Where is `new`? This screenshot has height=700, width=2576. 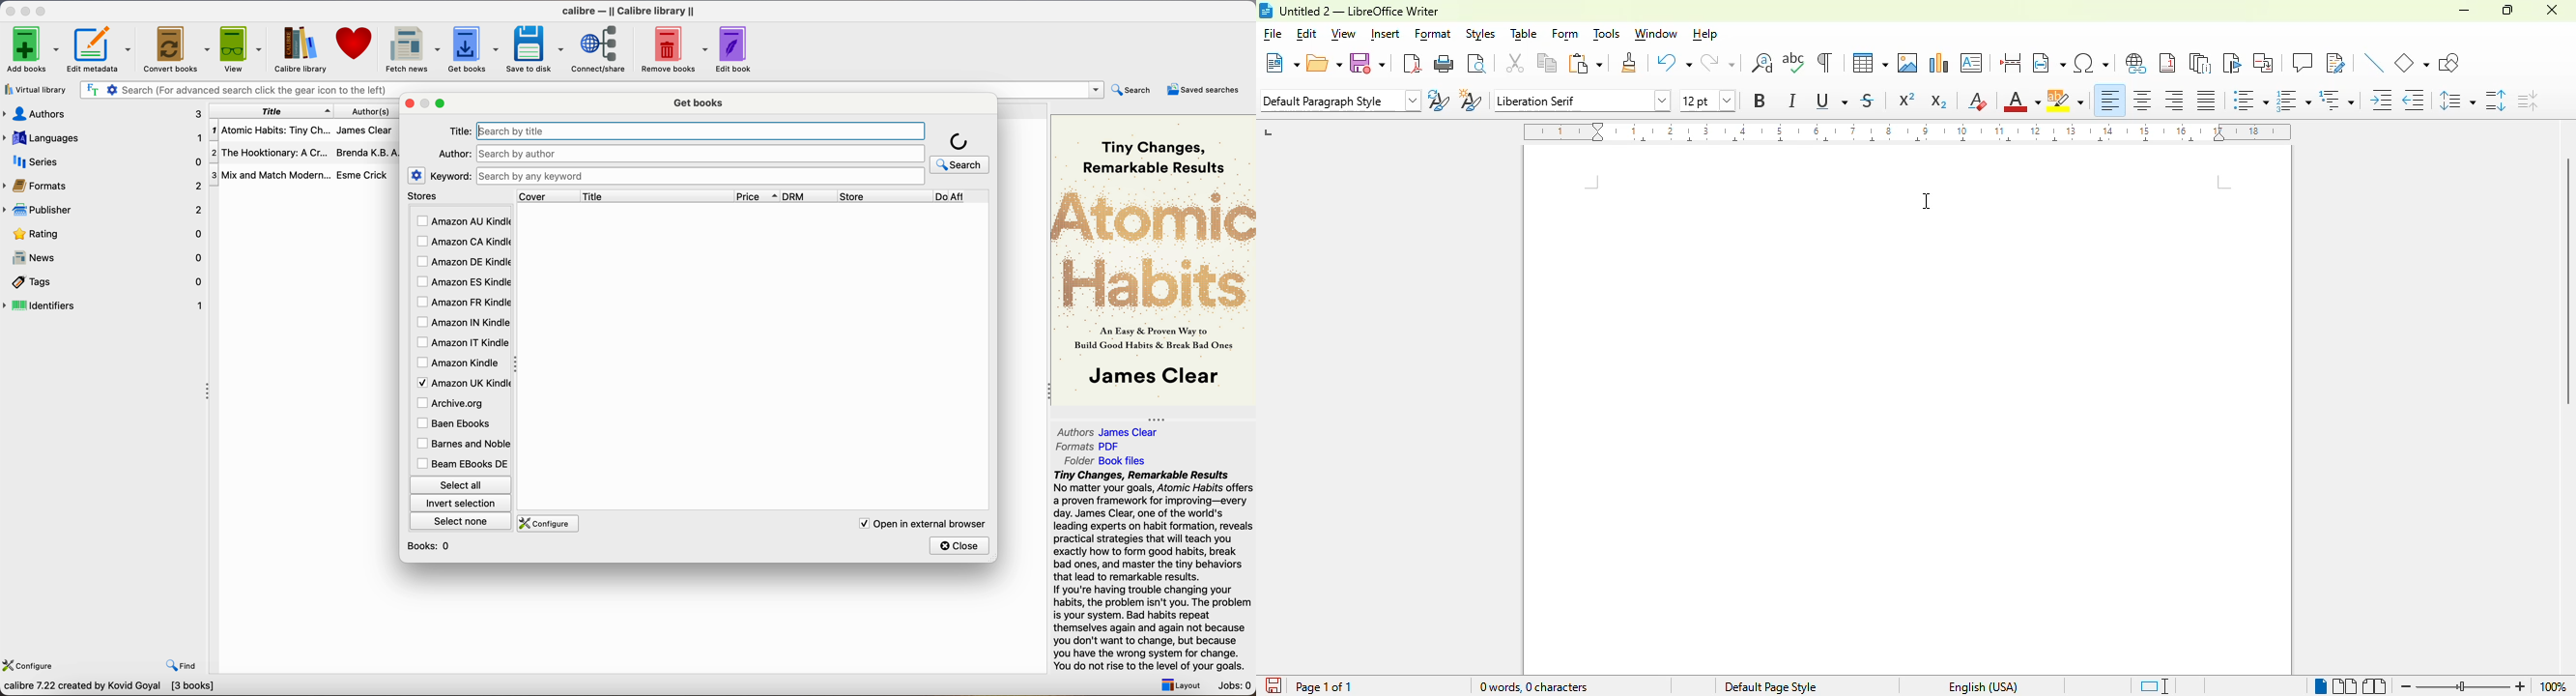 new is located at coordinates (1281, 63).